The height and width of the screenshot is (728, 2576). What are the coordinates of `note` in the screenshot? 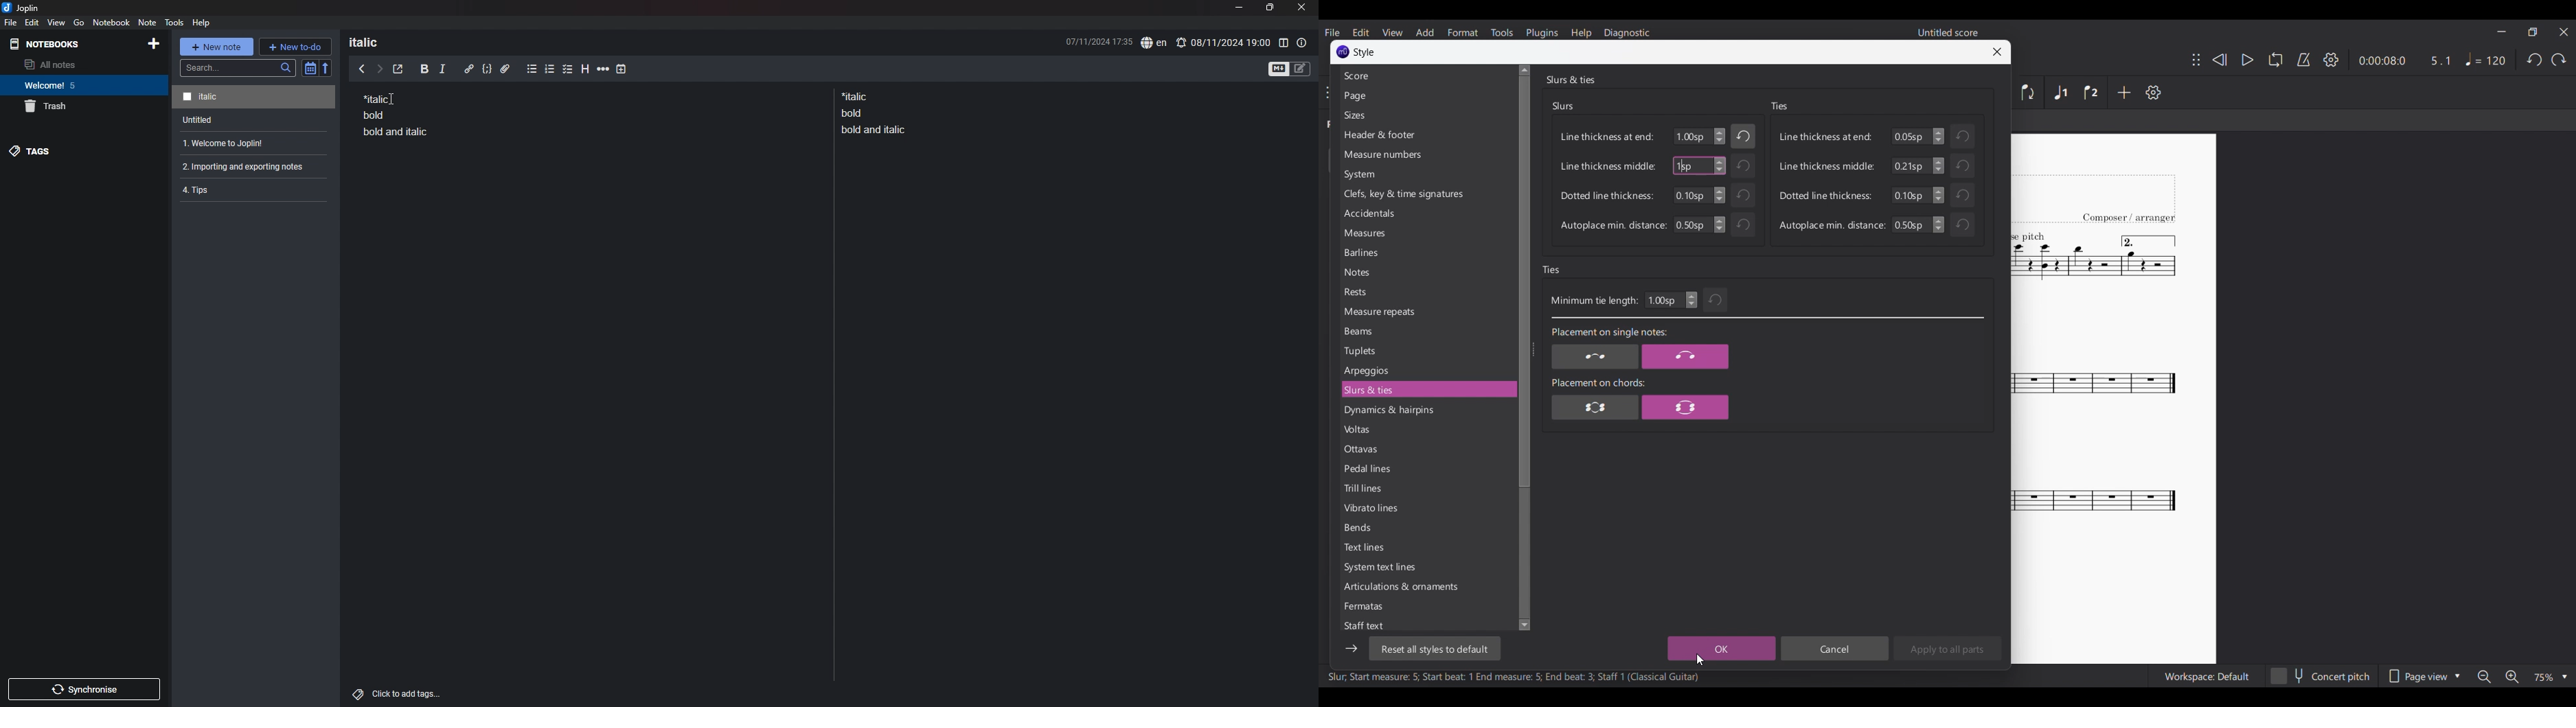 It's located at (249, 189).